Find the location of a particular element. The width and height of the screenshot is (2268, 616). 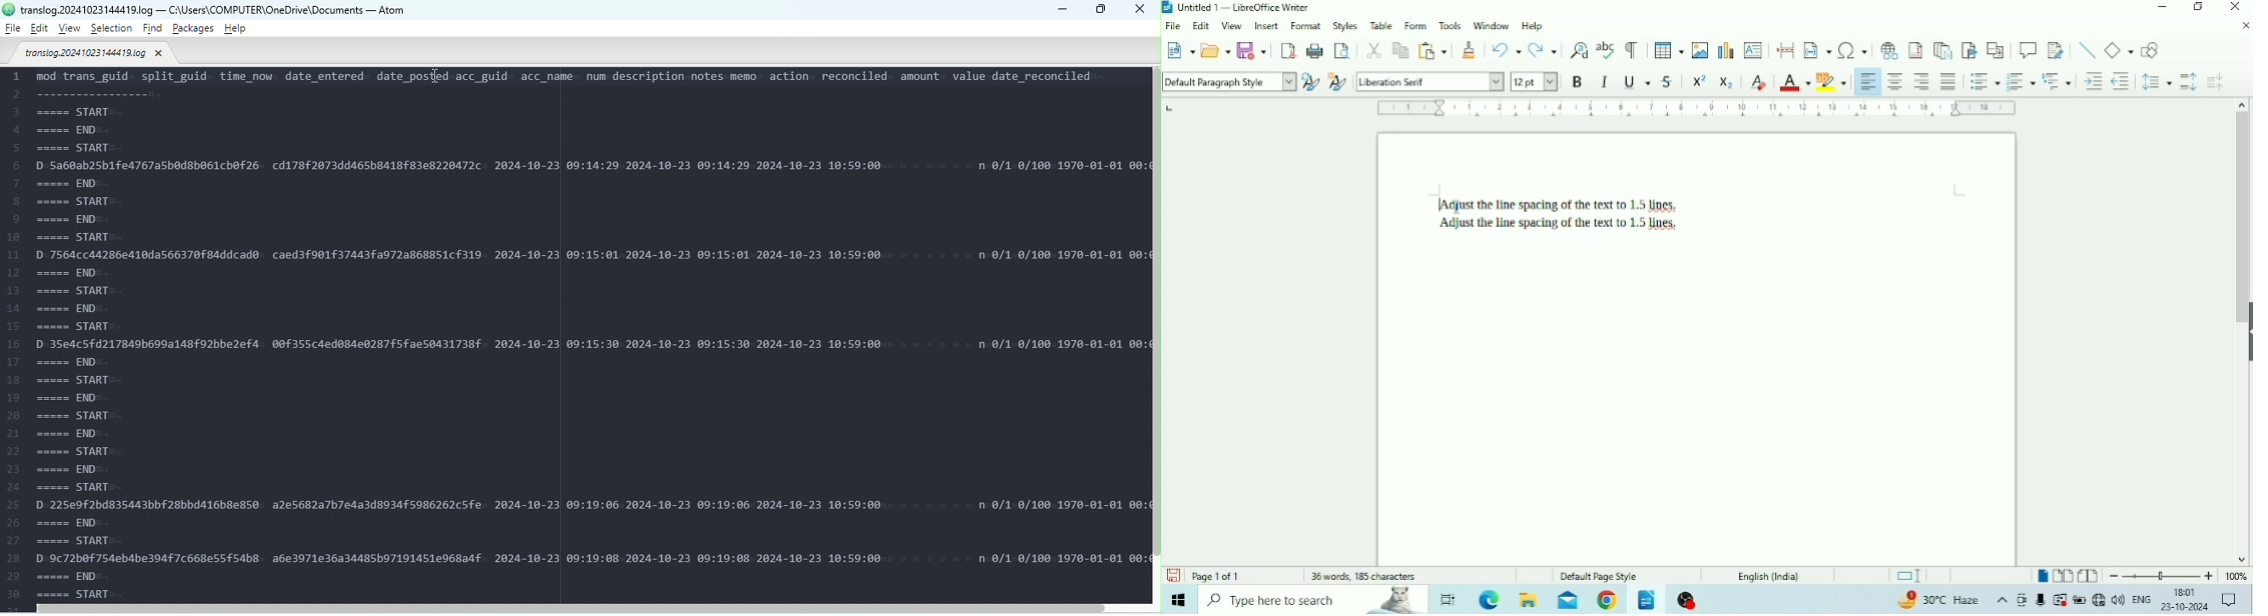

View is located at coordinates (72, 28).